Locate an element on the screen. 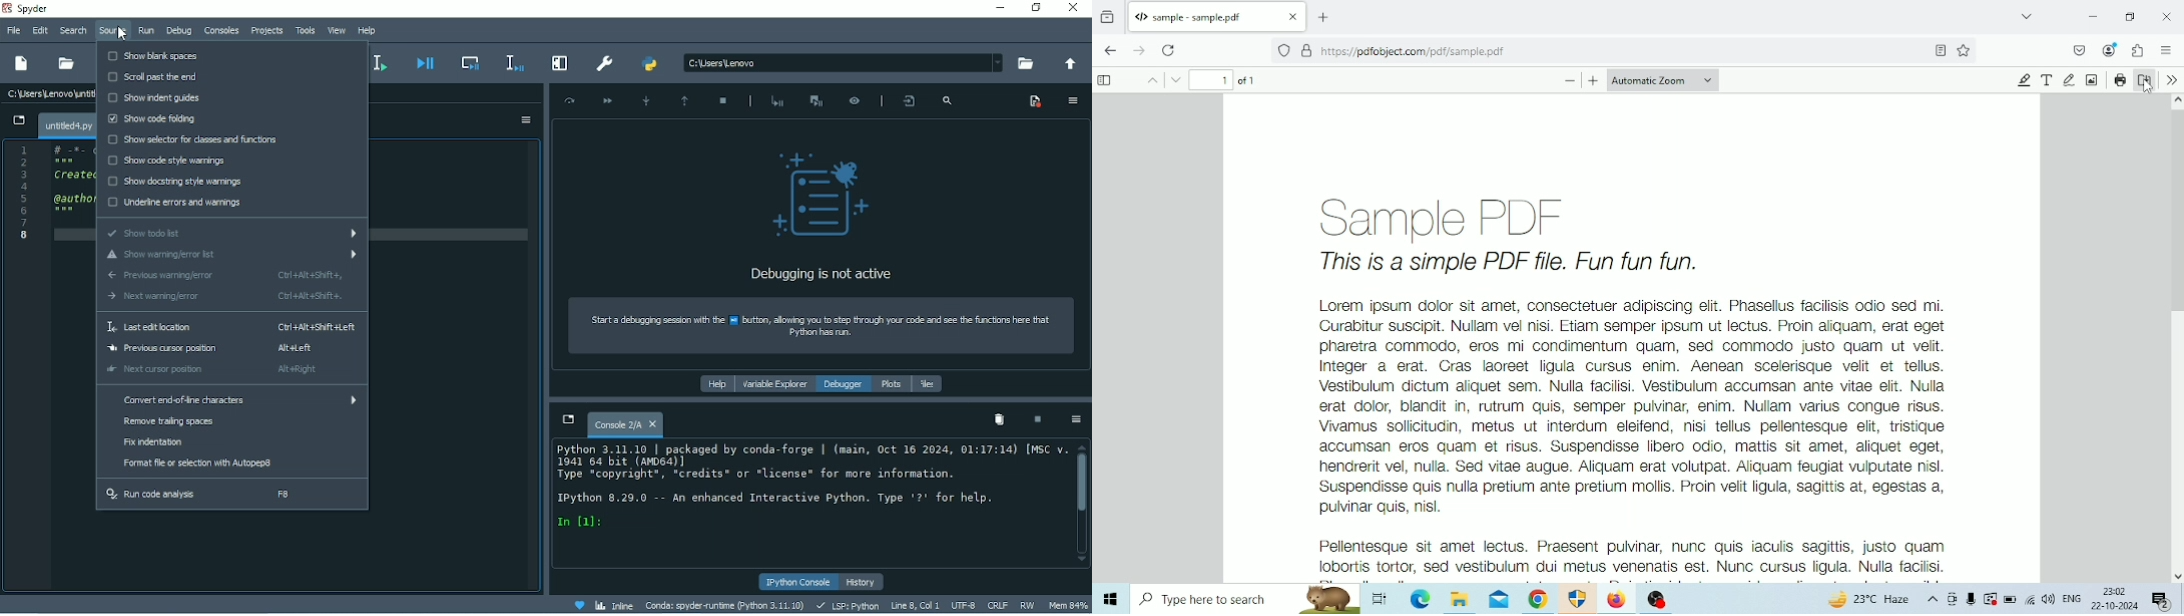  How to start a debugging is located at coordinates (821, 324).